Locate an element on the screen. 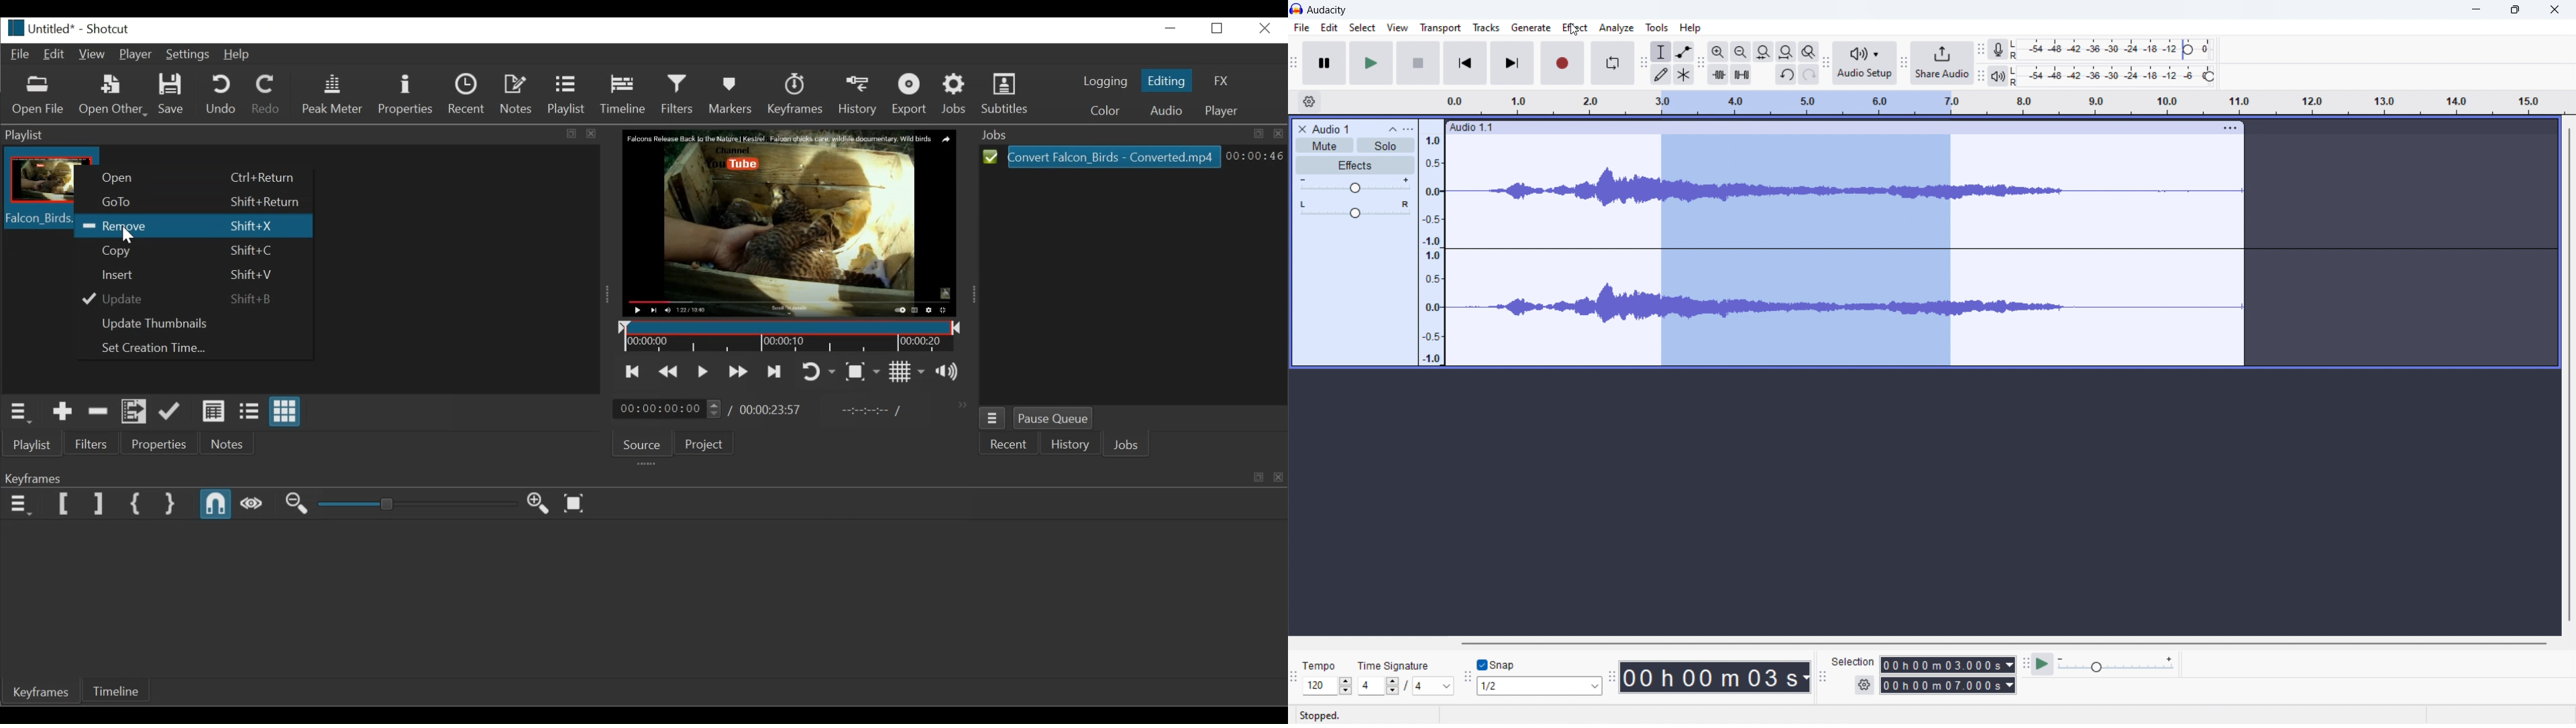 This screenshot has height=728, width=2576. Filters is located at coordinates (92, 444).